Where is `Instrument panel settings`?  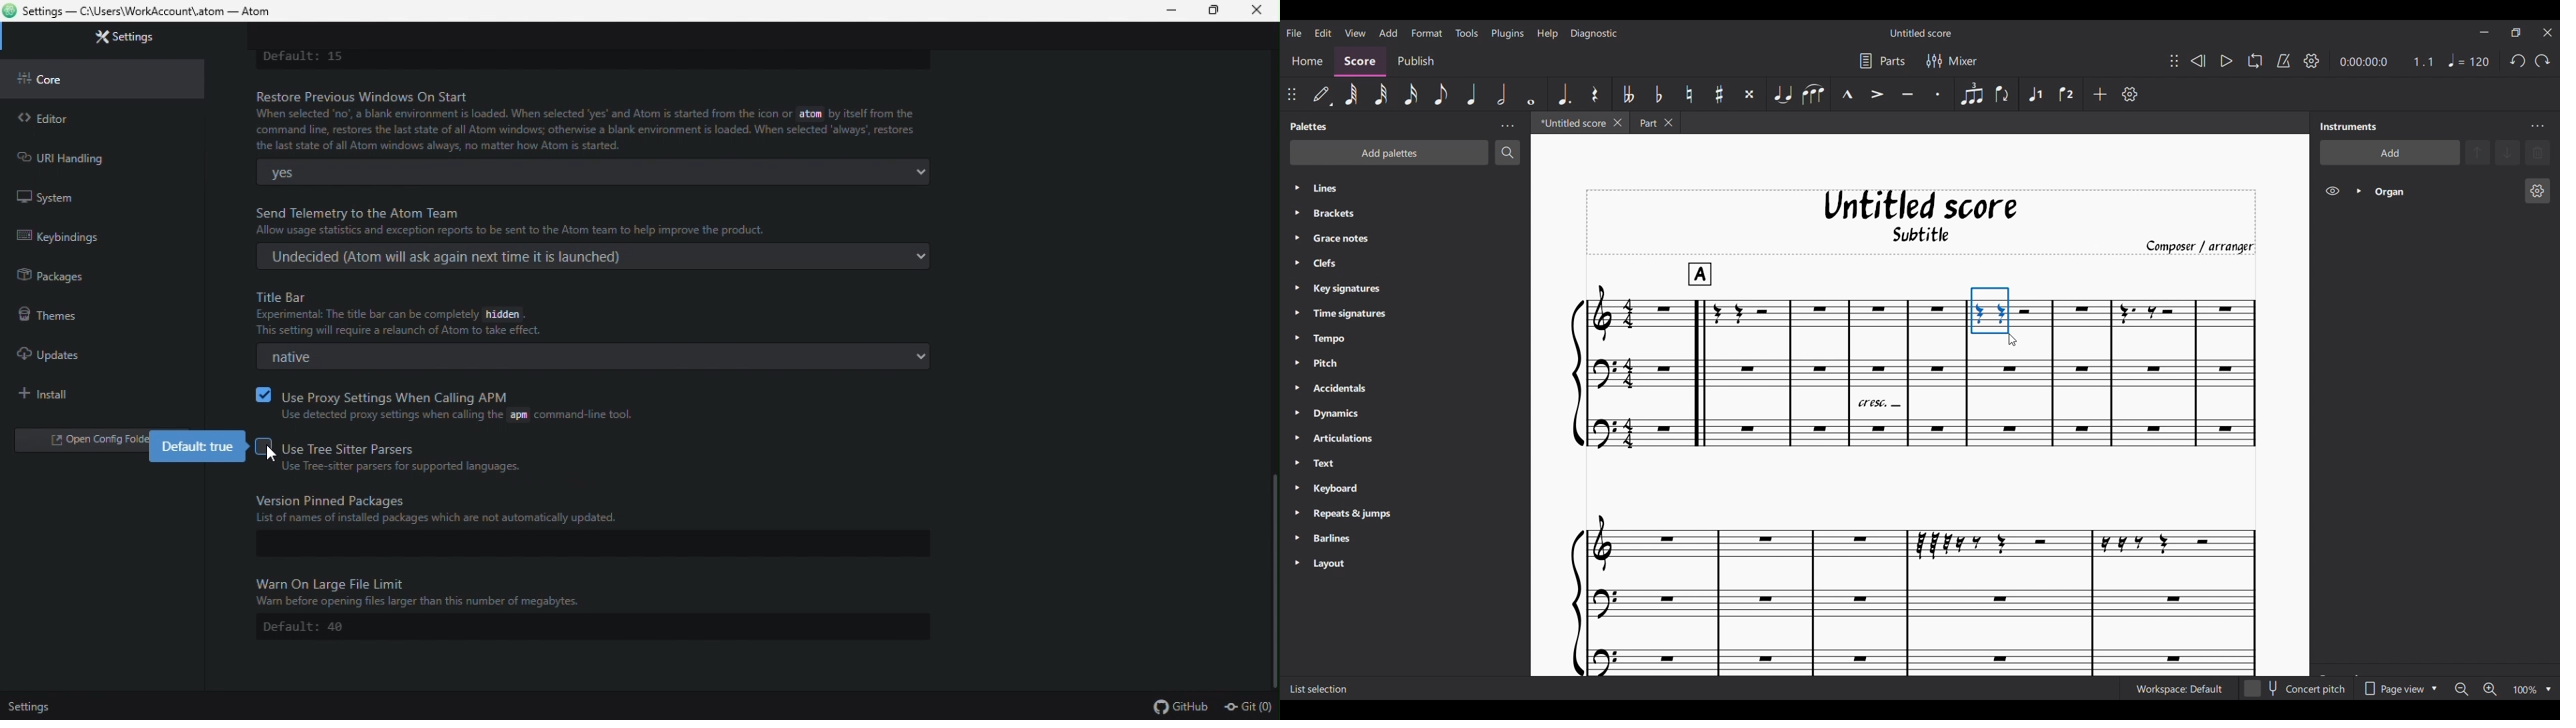 Instrument panel settings is located at coordinates (2537, 127).